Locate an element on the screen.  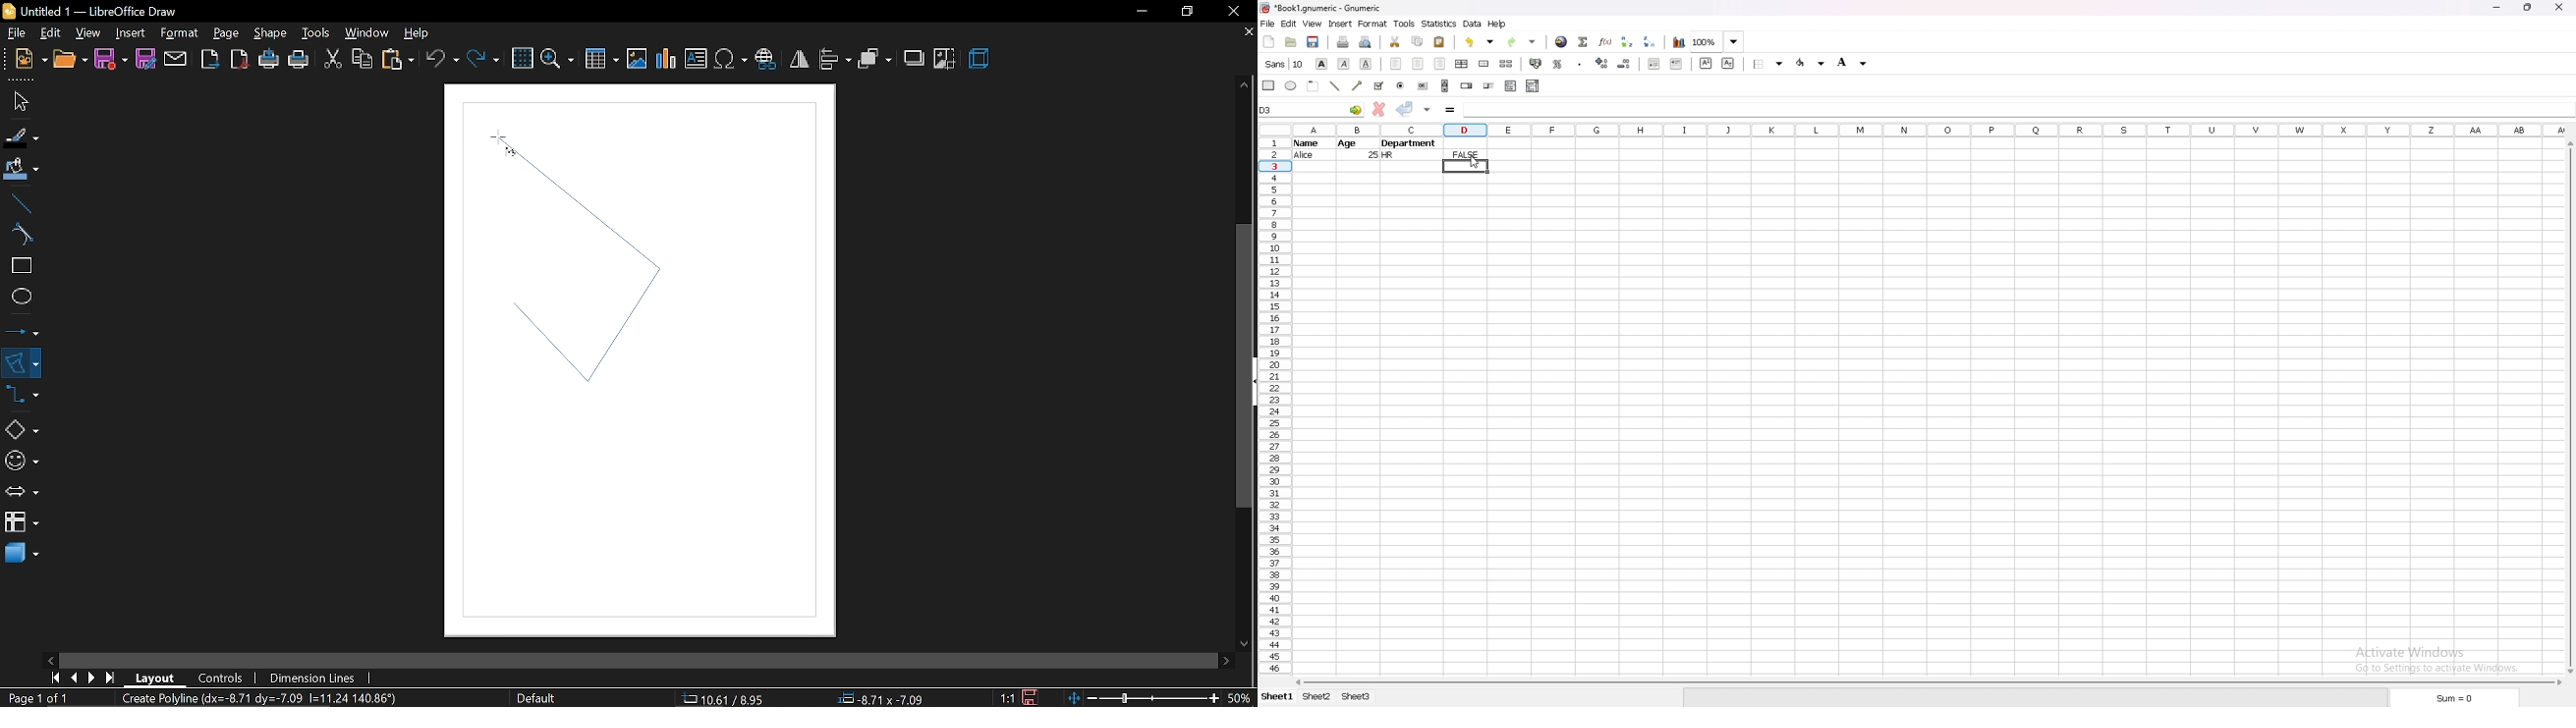
accept changes in all cells is located at coordinates (1429, 111).